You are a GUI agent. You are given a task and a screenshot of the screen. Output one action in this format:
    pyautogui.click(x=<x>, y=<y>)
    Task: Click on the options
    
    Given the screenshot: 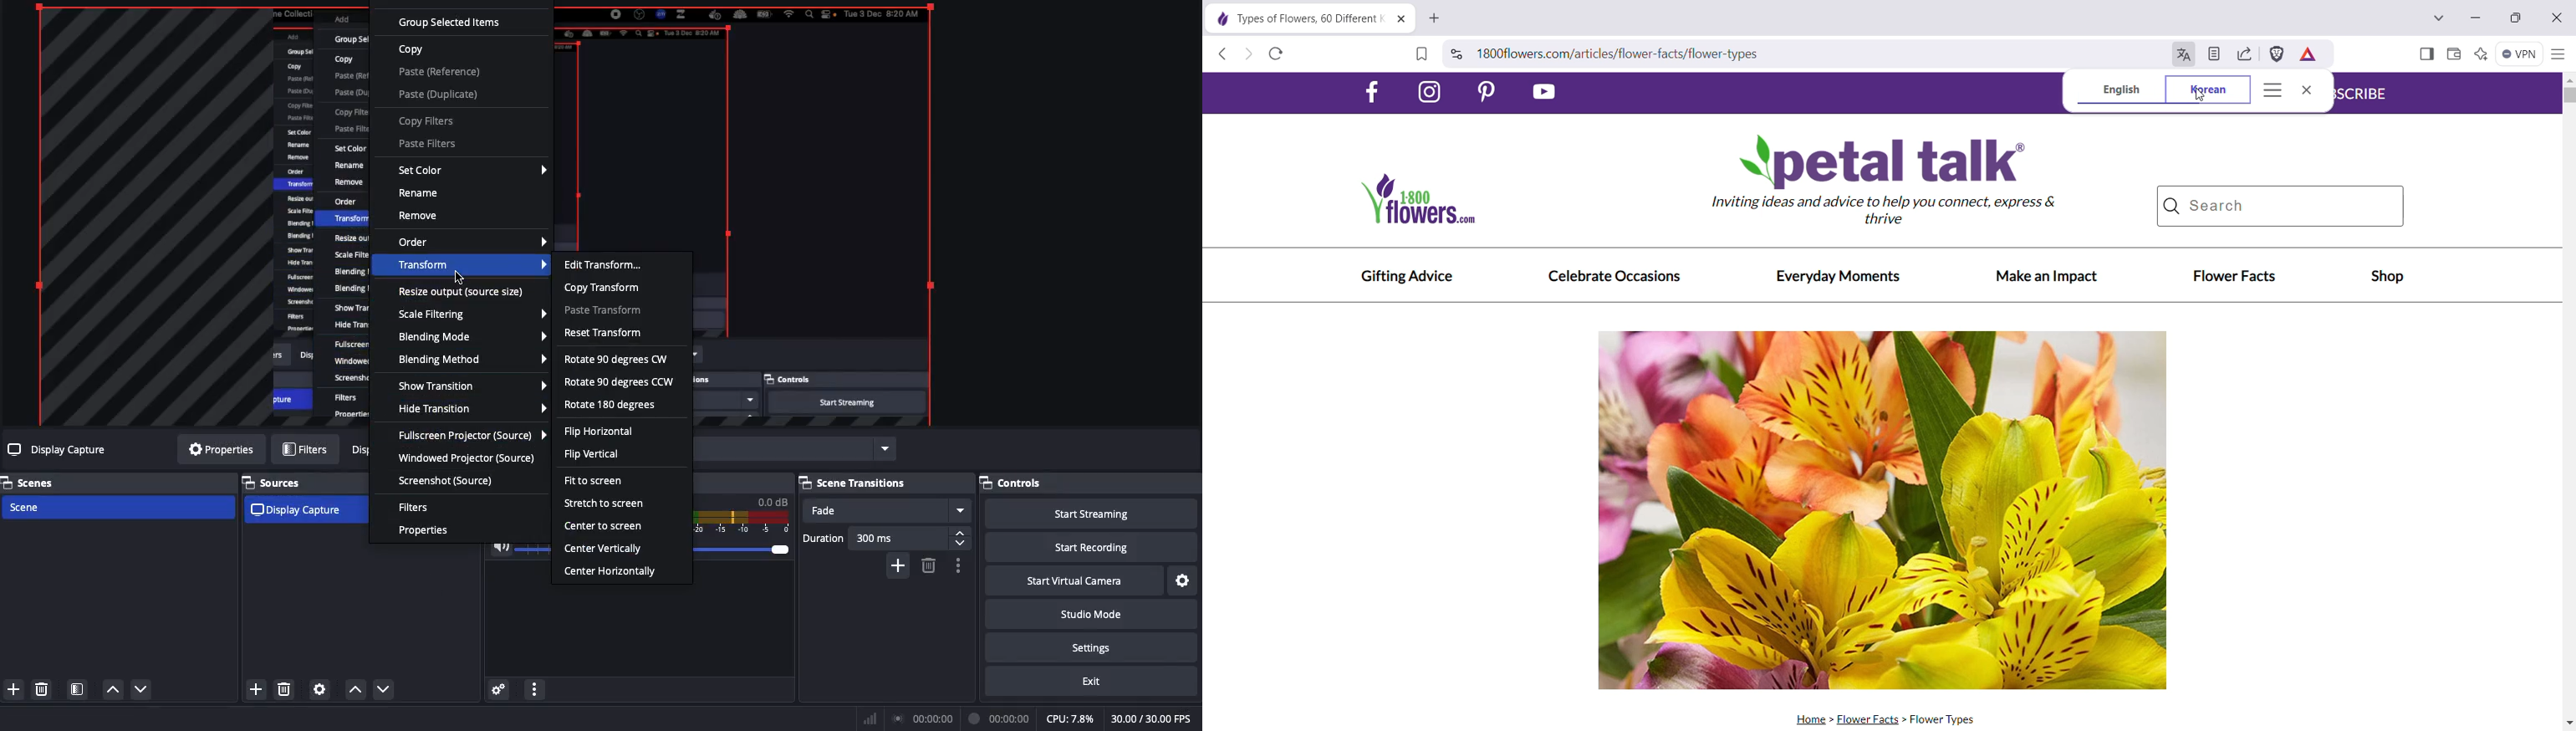 What is the action you would take?
    pyautogui.click(x=962, y=566)
    